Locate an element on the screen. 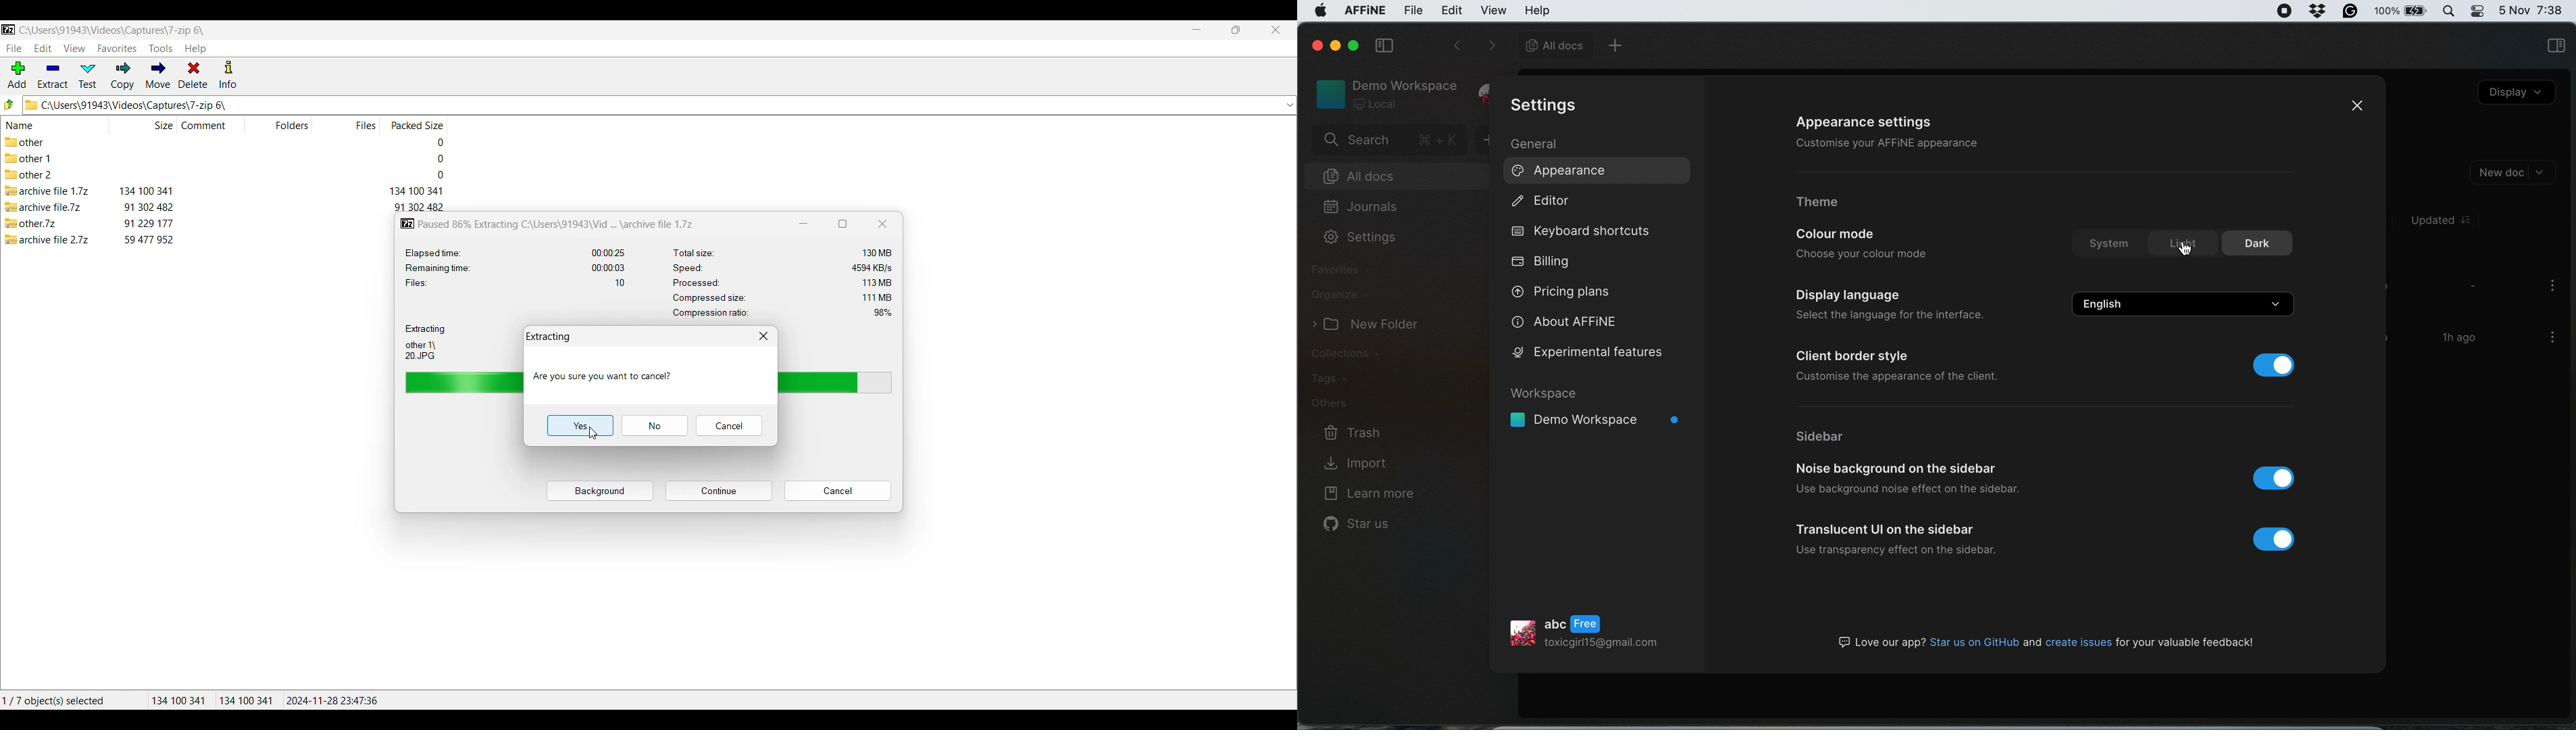 This screenshot has width=2576, height=756. dropbox is located at coordinates (2319, 11).